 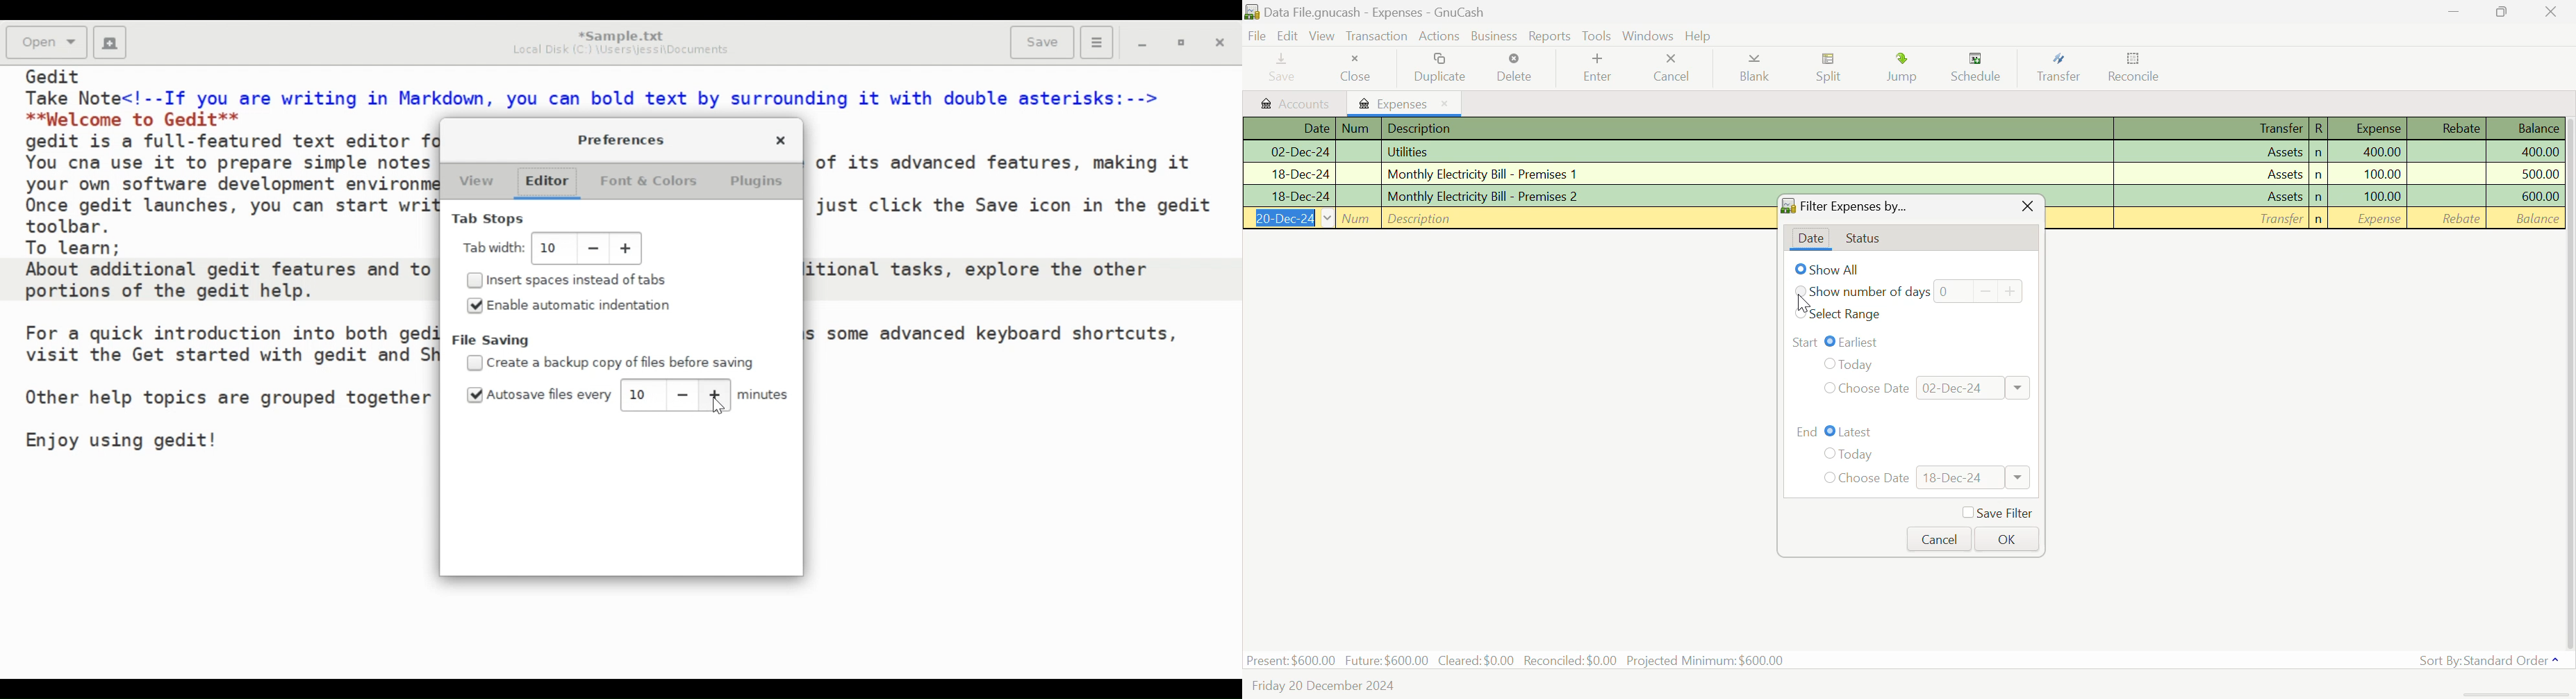 What do you see at coordinates (1184, 45) in the screenshot?
I see `restore` at bounding box center [1184, 45].